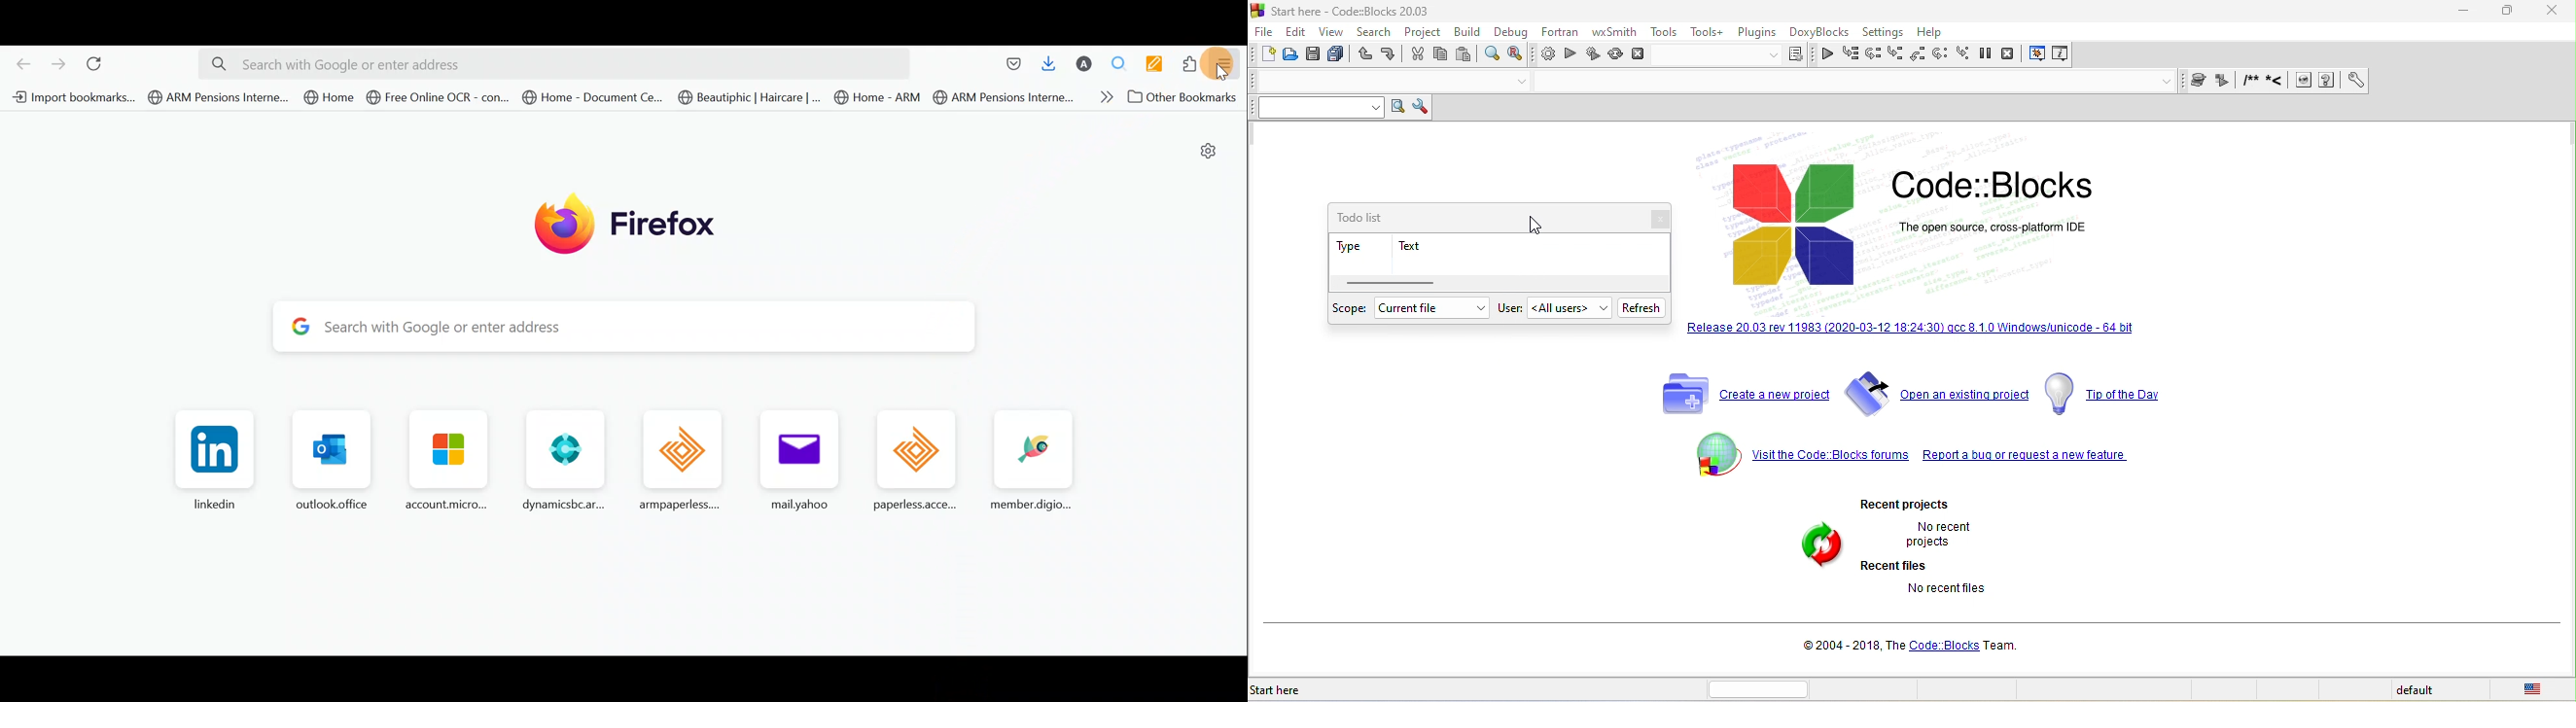 The width and height of the screenshot is (2576, 728). Describe the element at coordinates (1266, 54) in the screenshot. I see `new` at that location.